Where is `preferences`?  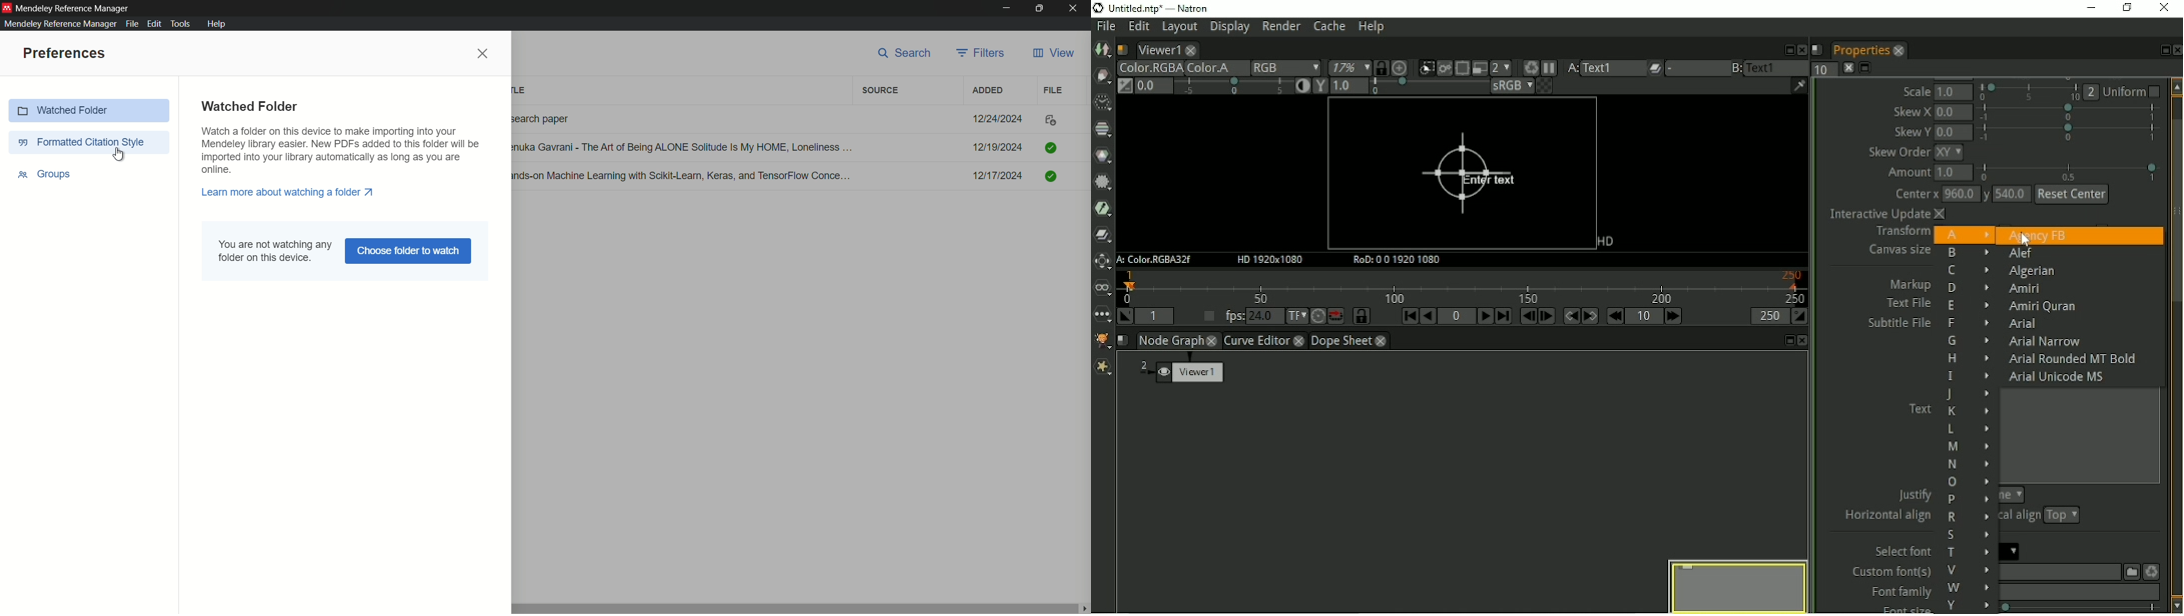
preferences is located at coordinates (63, 53).